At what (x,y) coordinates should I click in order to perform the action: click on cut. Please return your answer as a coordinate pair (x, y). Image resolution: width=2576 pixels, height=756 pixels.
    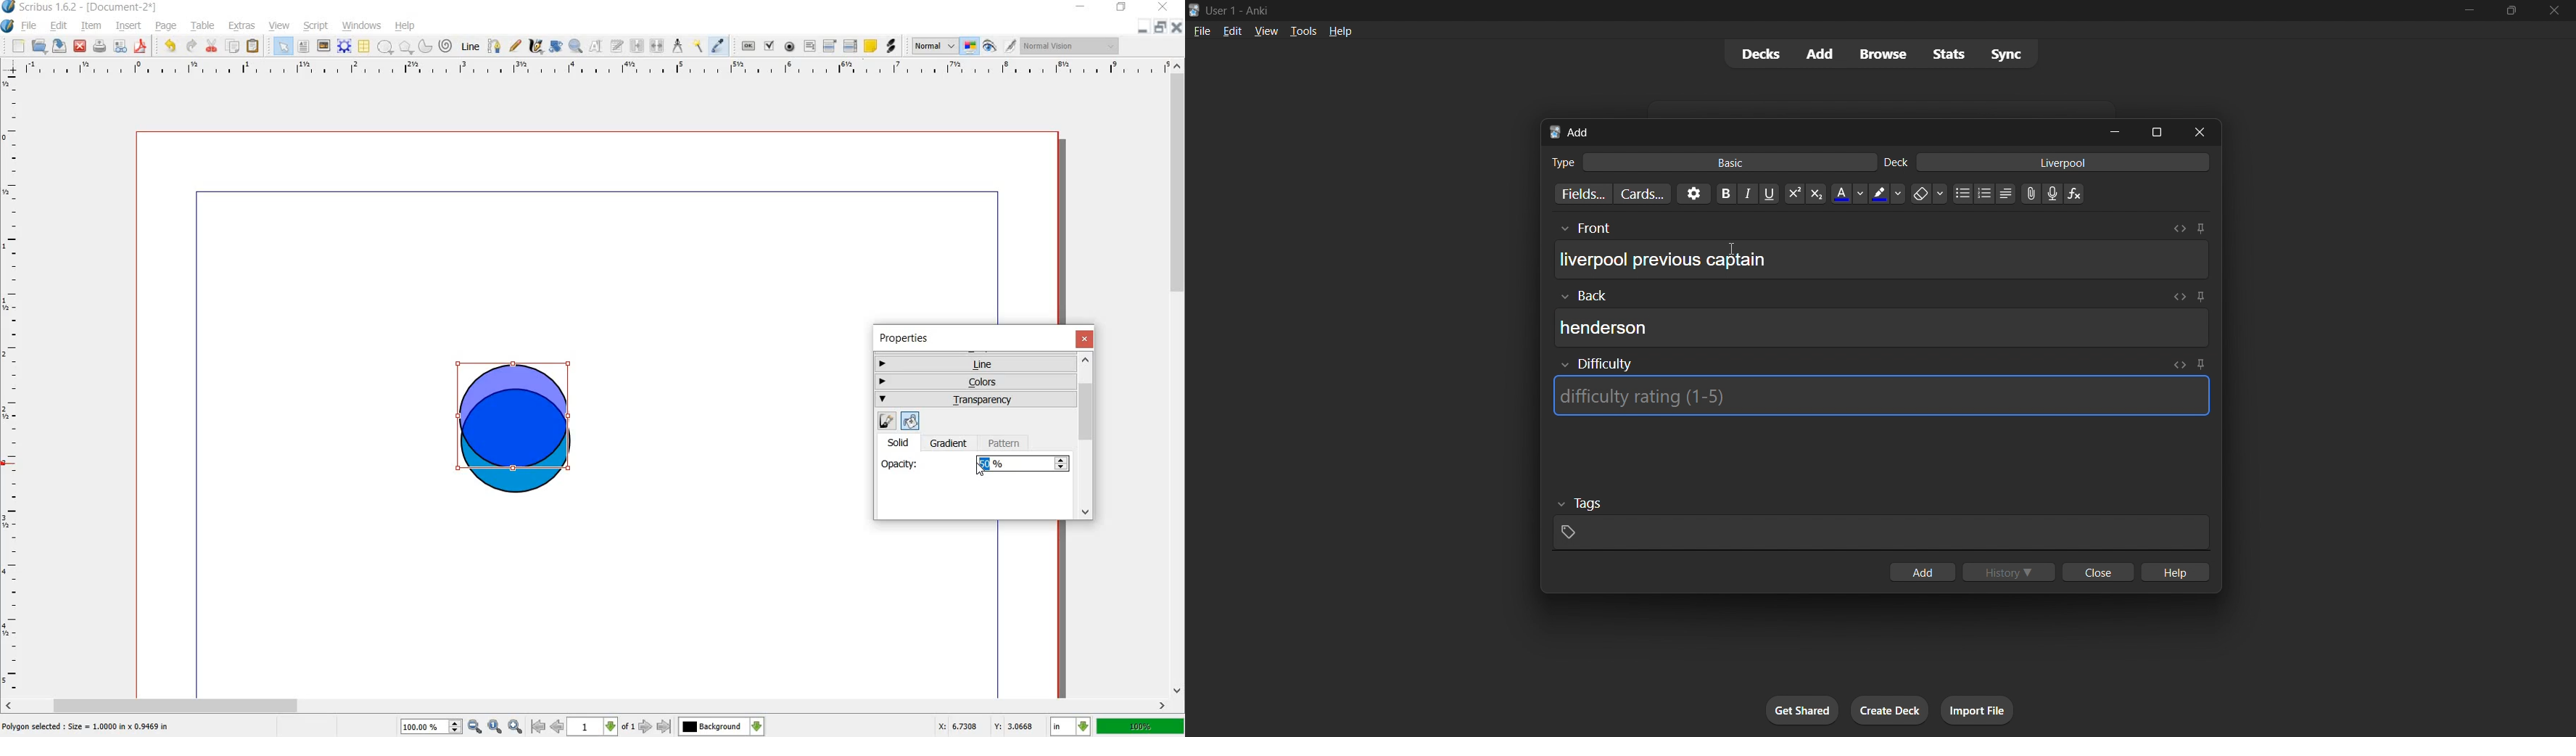
    Looking at the image, I should click on (213, 47).